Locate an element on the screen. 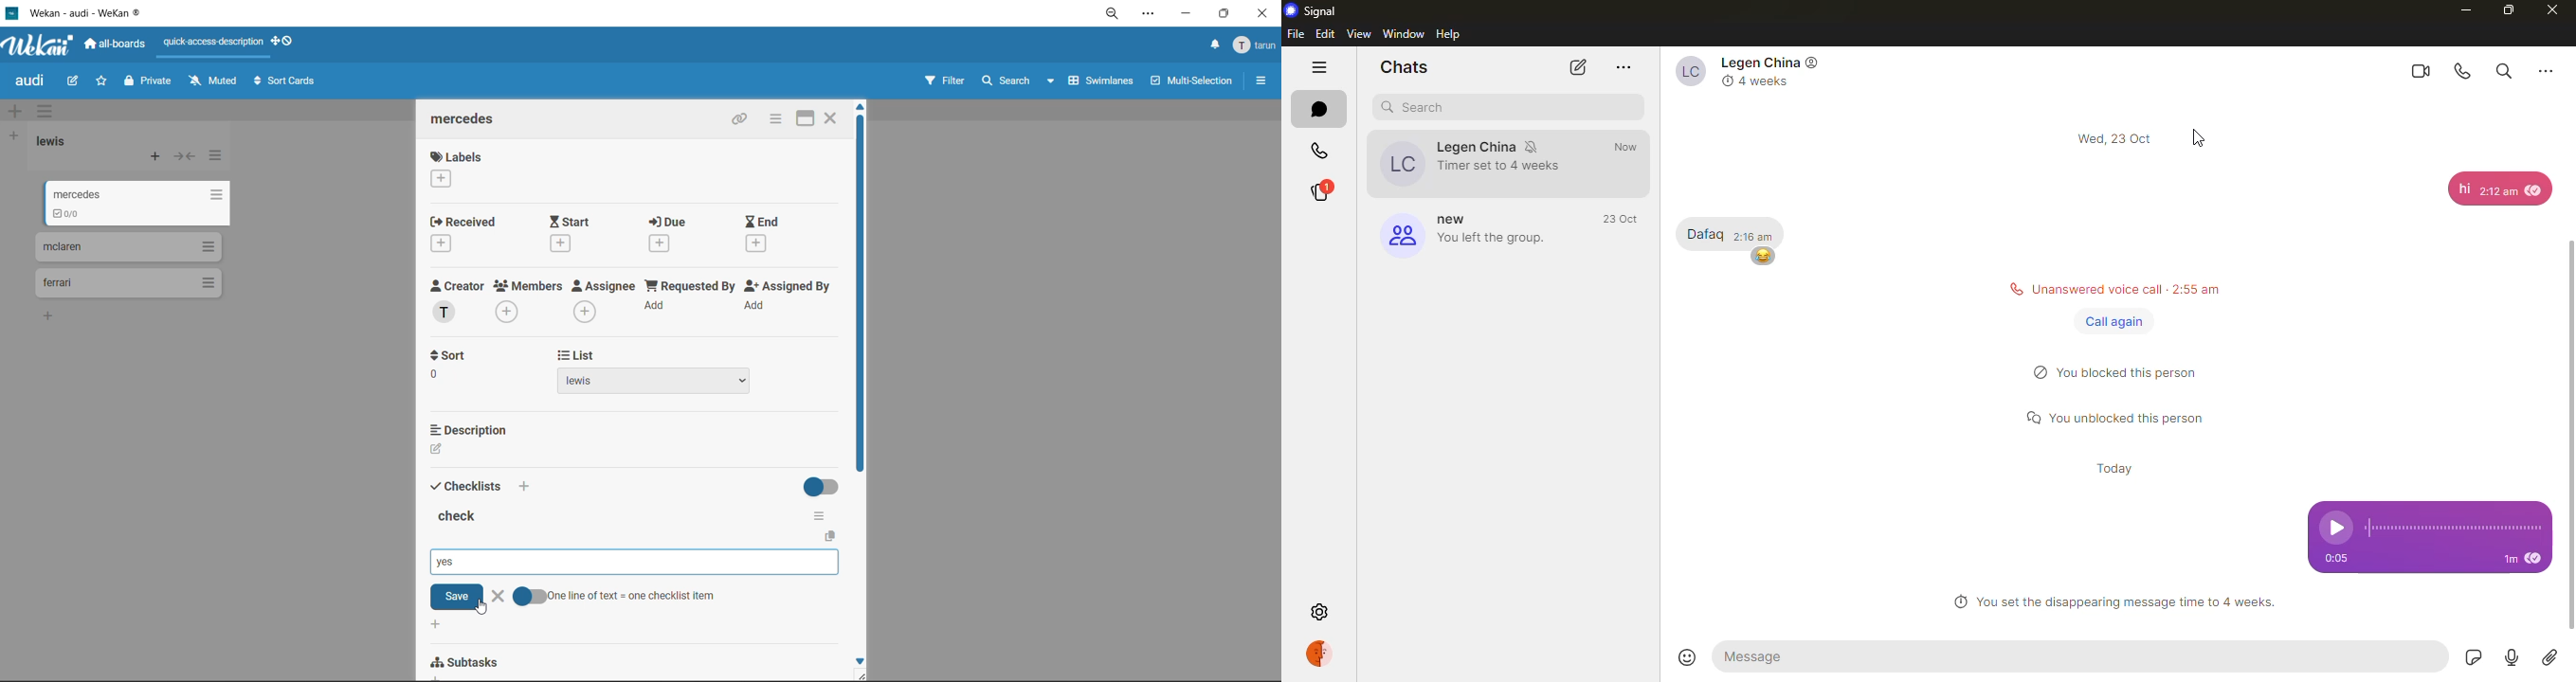 This screenshot has height=700, width=2576. hide tabs is located at coordinates (1321, 67).